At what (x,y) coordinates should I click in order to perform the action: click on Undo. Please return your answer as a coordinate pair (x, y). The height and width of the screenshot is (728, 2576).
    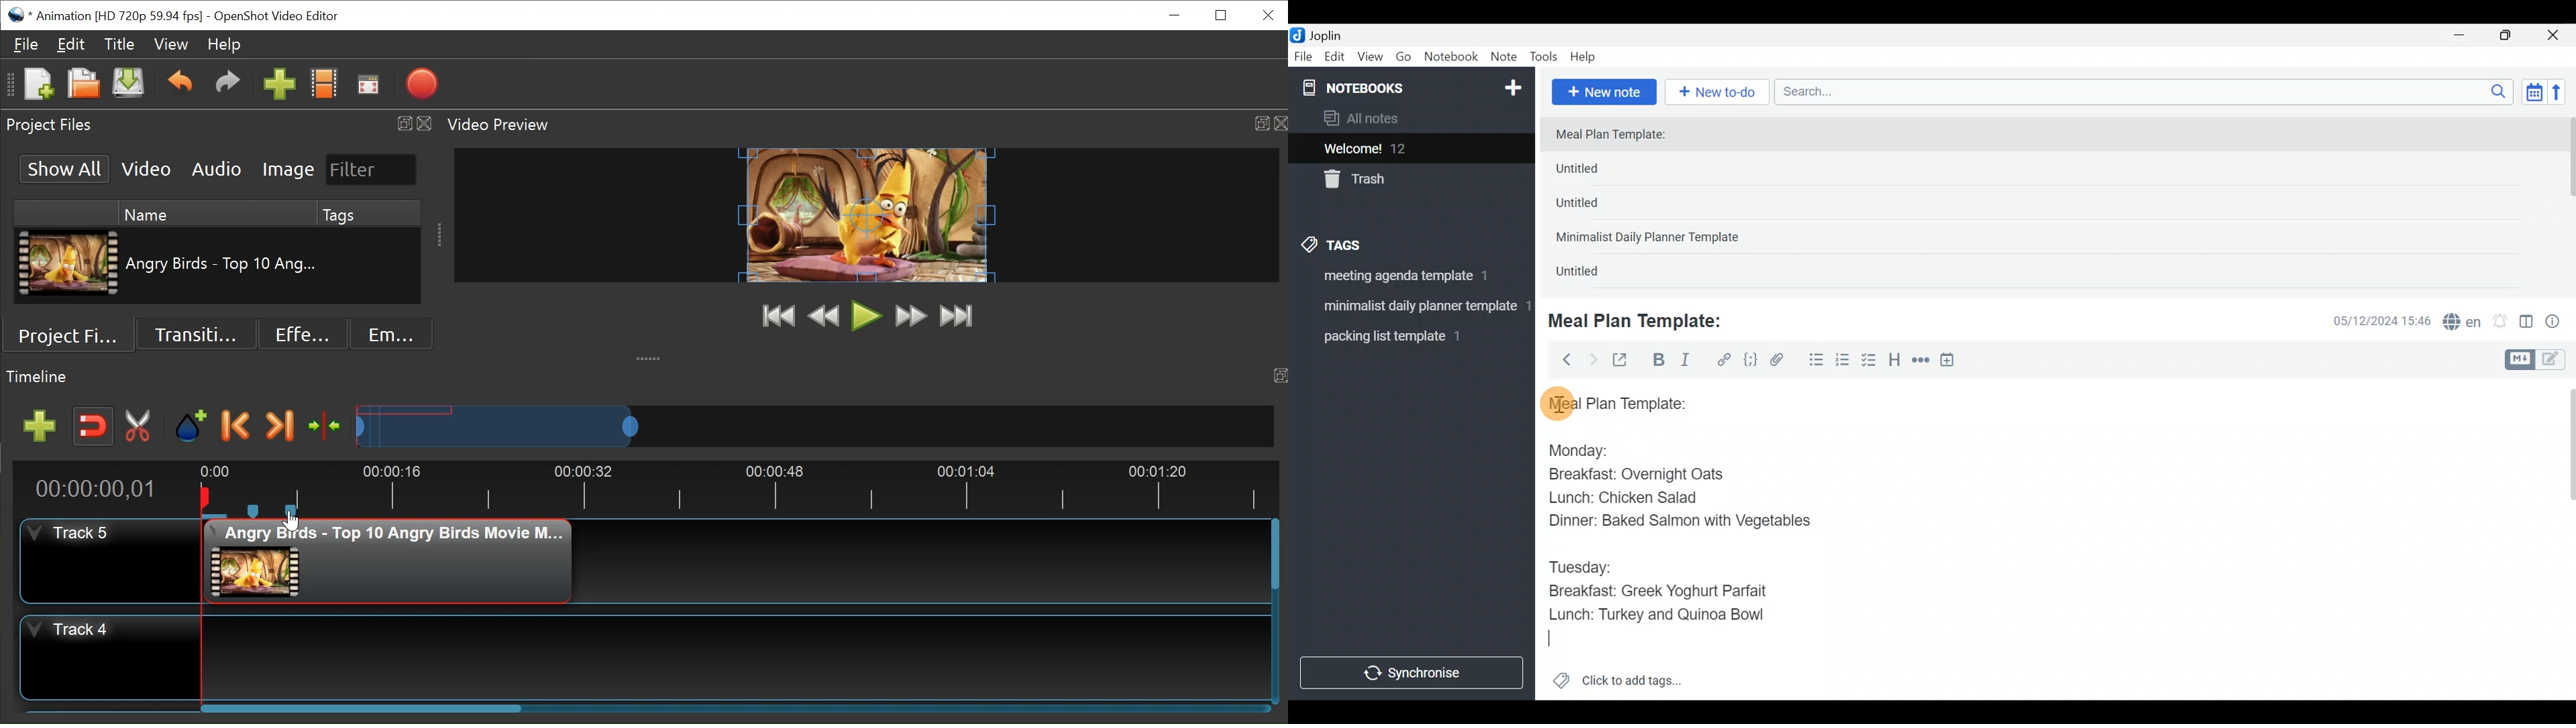
    Looking at the image, I should click on (182, 86).